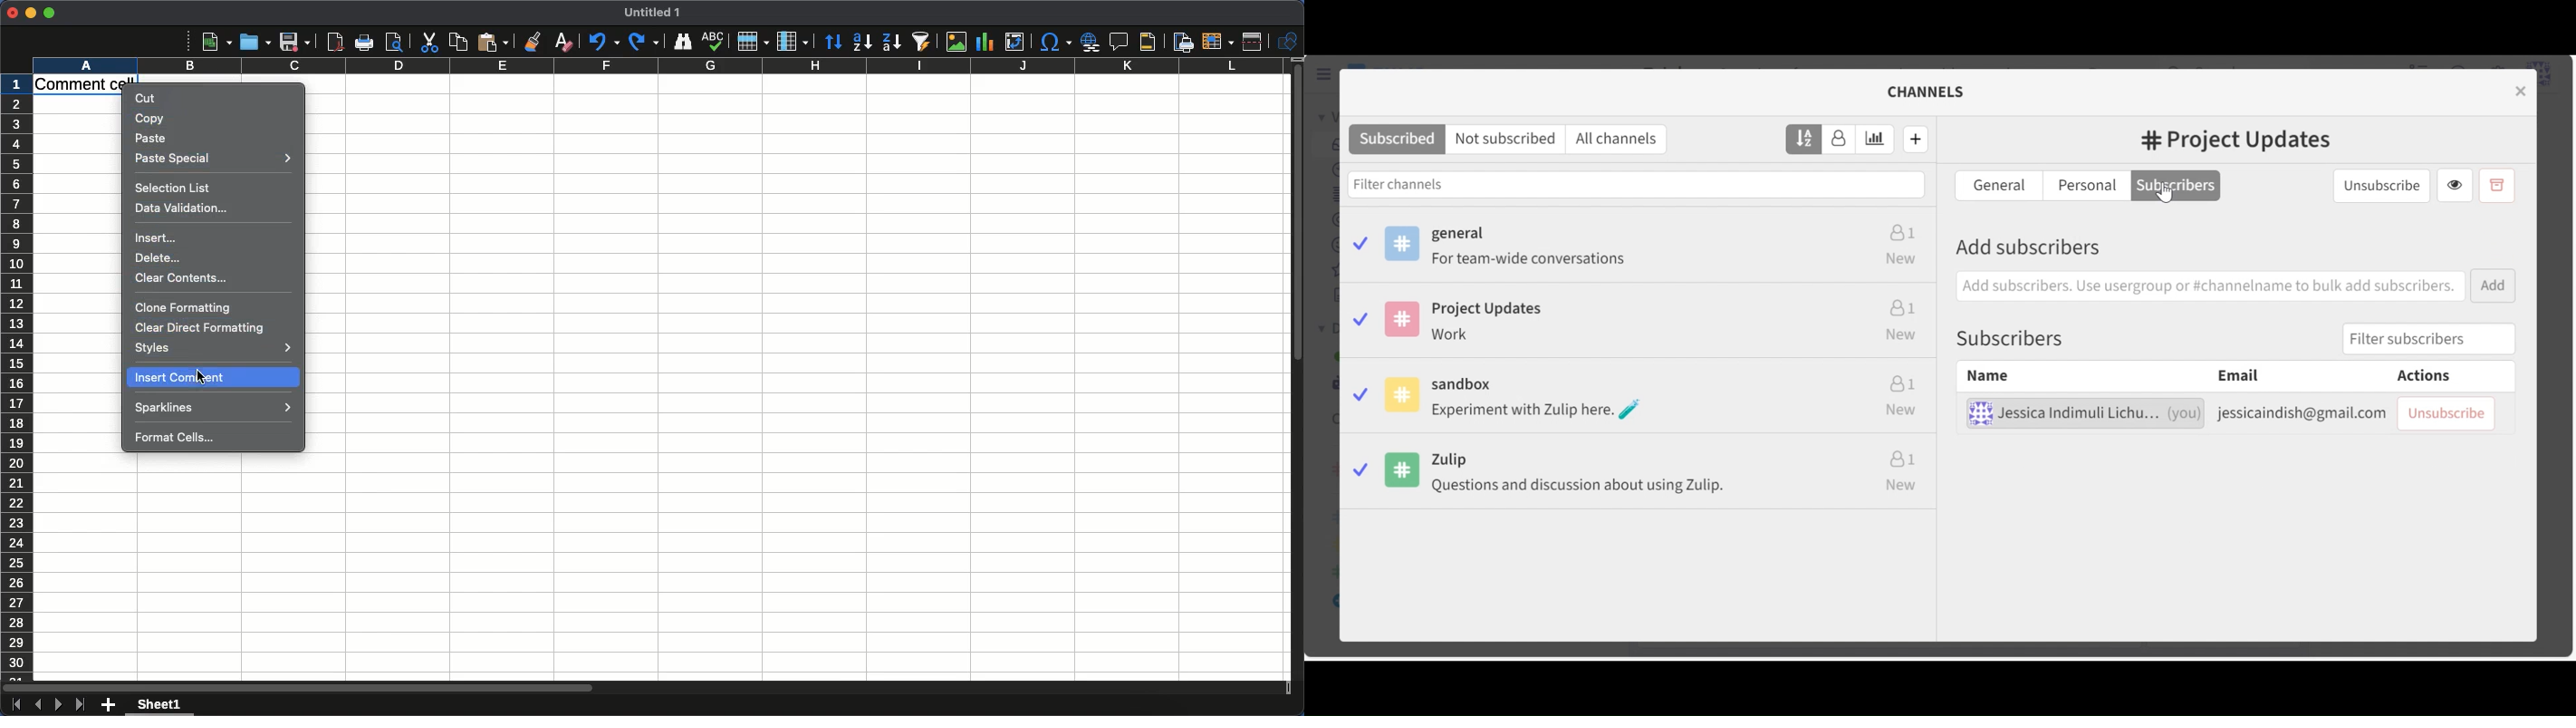 This screenshot has width=2576, height=728. Describe the element at coordinates (714, 42) in the screenshot. I see `Spell check` at that location.